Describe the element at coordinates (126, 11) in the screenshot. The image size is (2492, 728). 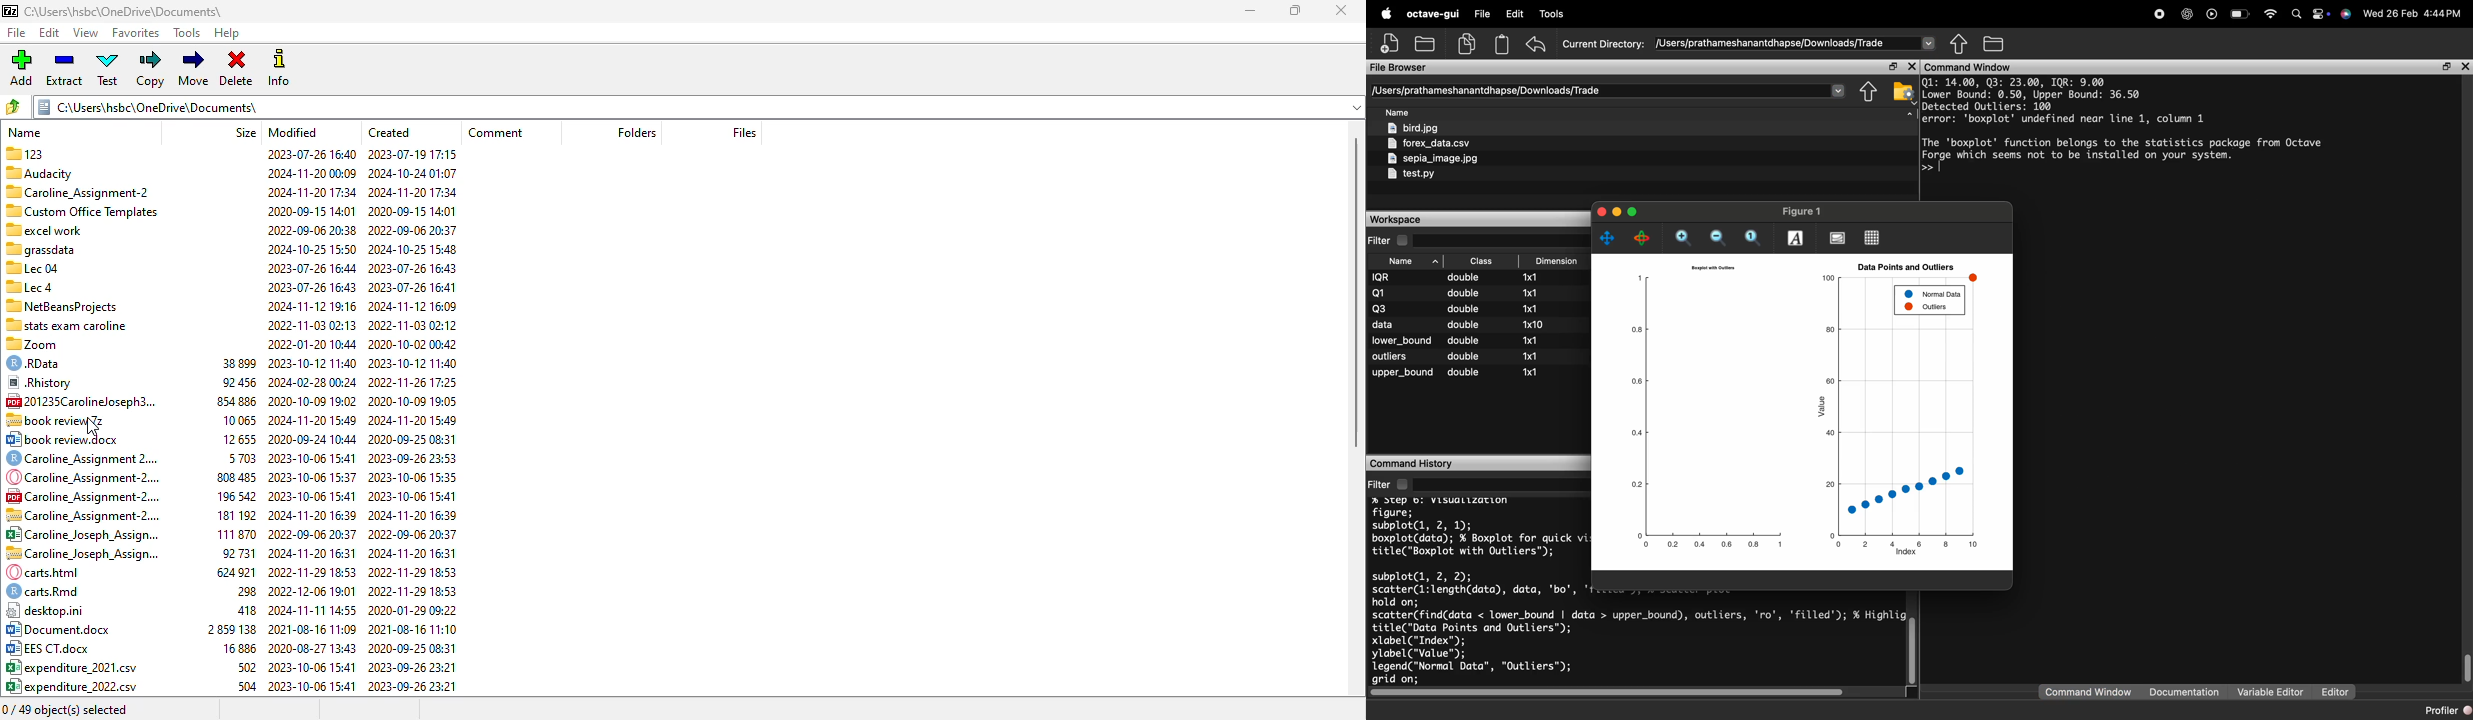
I see `folder` at that location.